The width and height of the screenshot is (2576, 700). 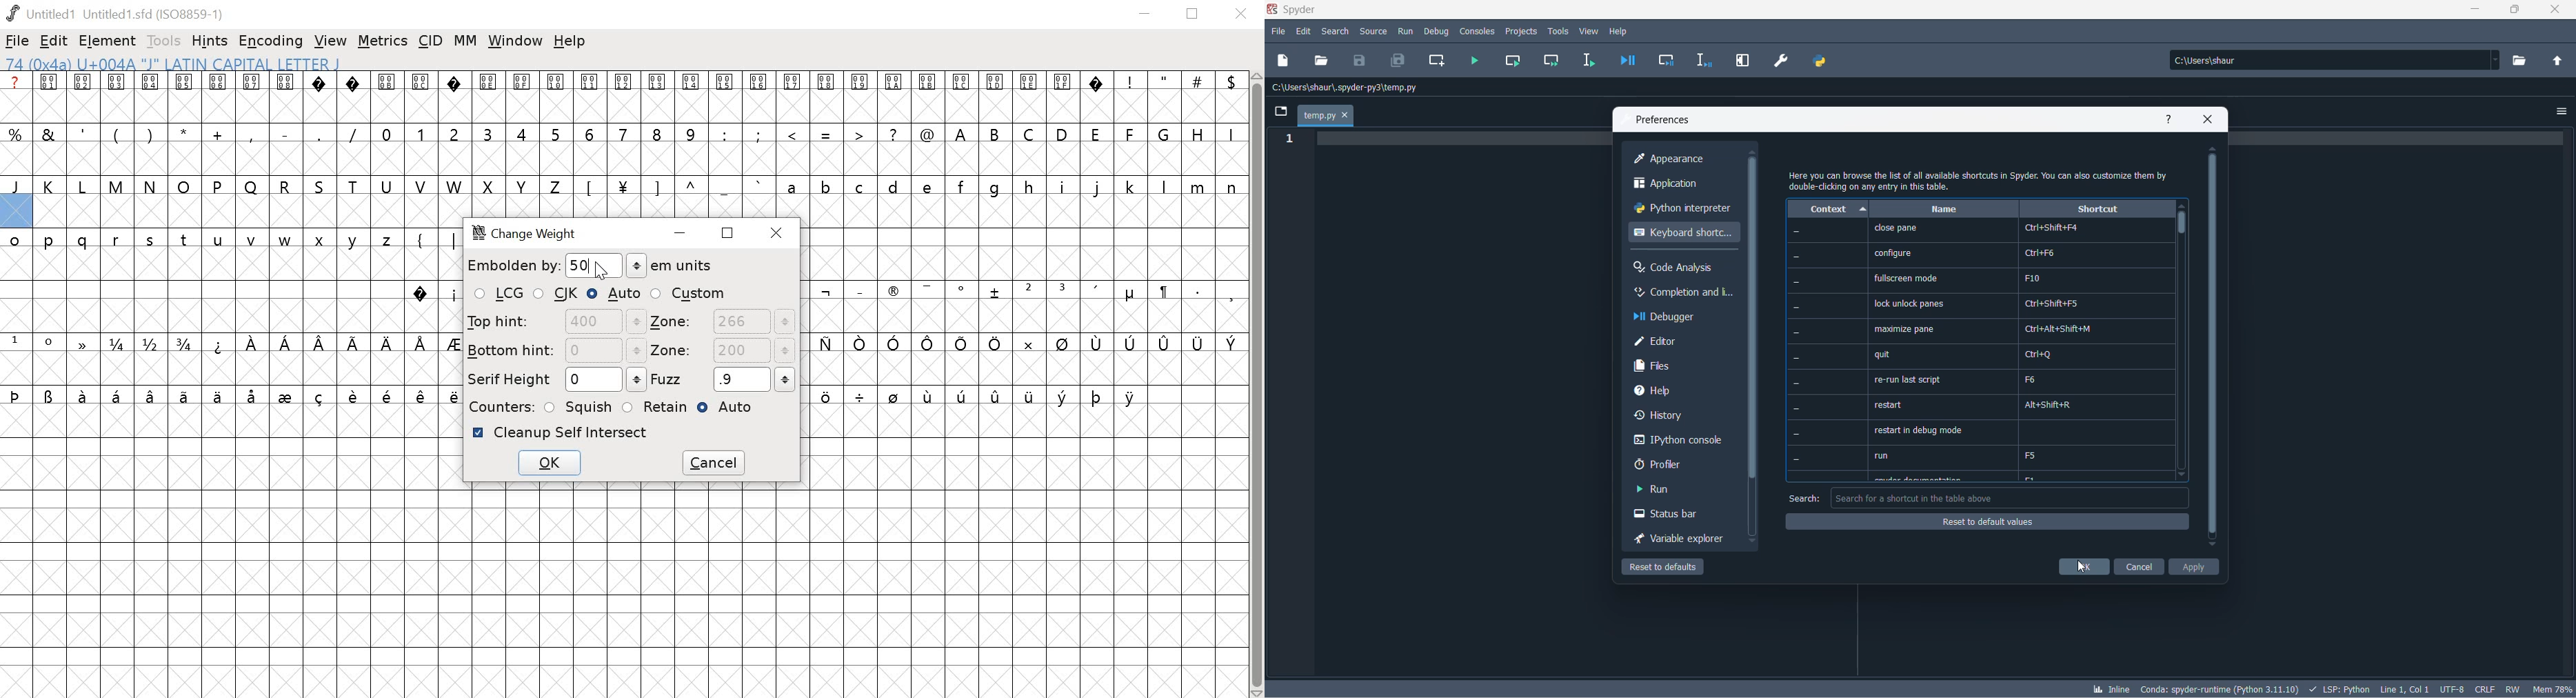 I want to click on ELEMENT, so click(x=109, y=41).